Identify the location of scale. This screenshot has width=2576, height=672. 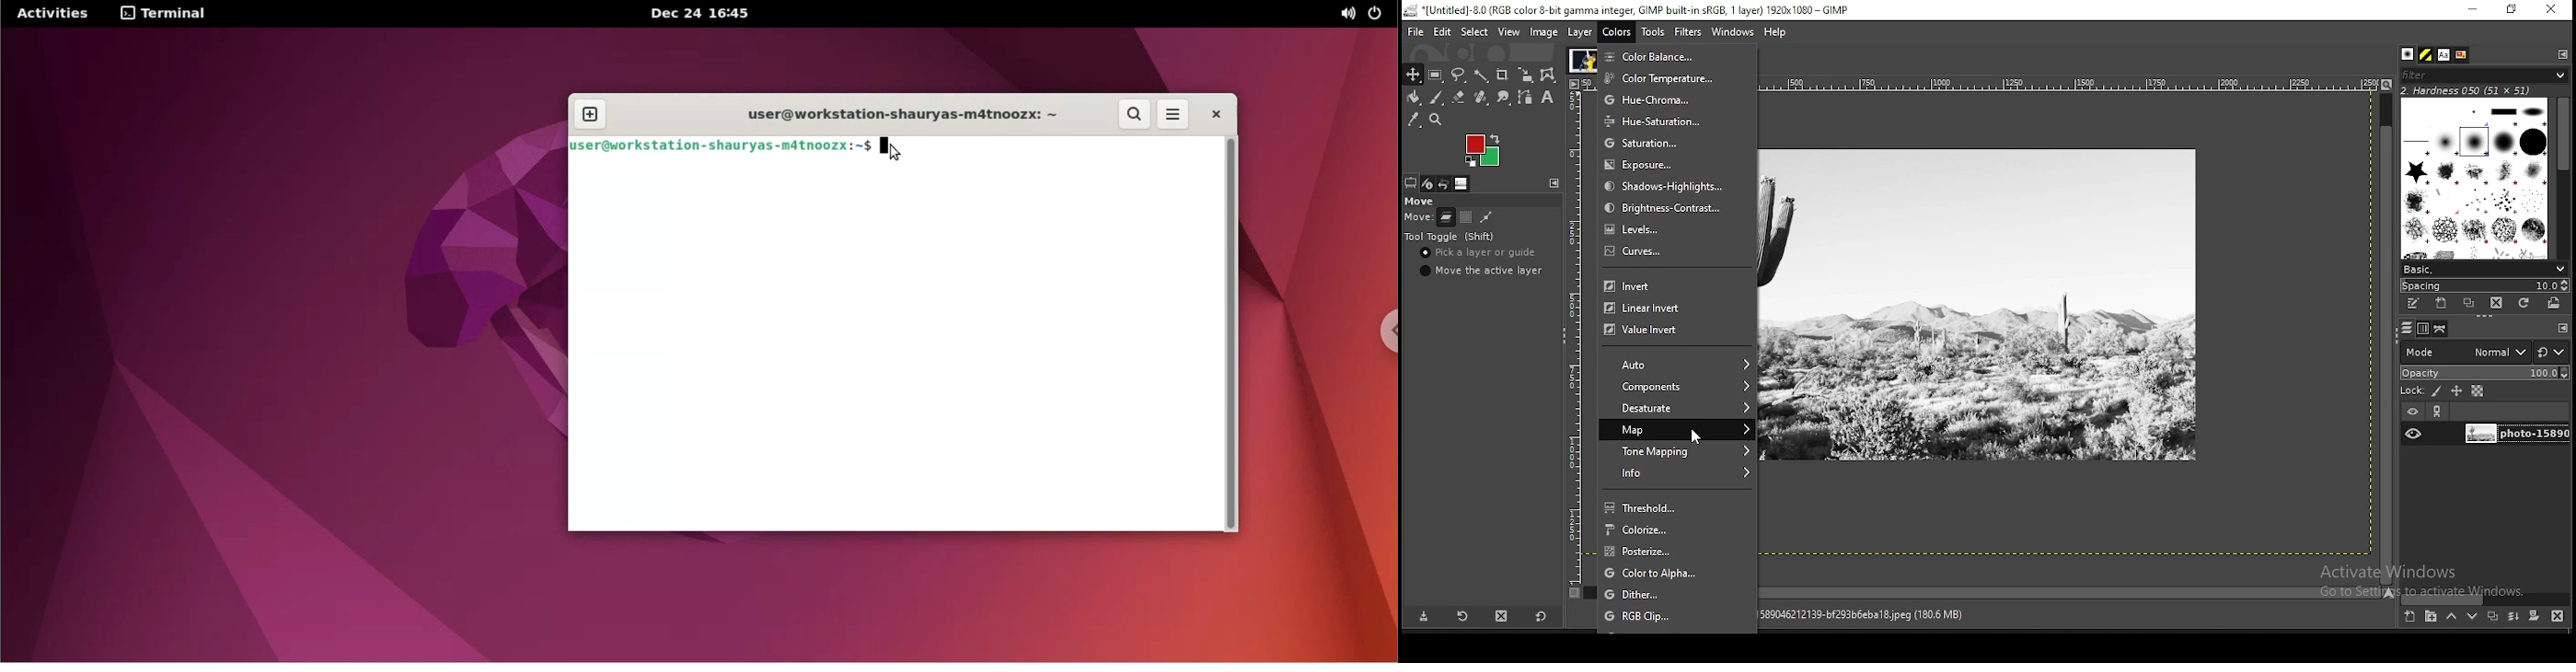
(2064, 82).